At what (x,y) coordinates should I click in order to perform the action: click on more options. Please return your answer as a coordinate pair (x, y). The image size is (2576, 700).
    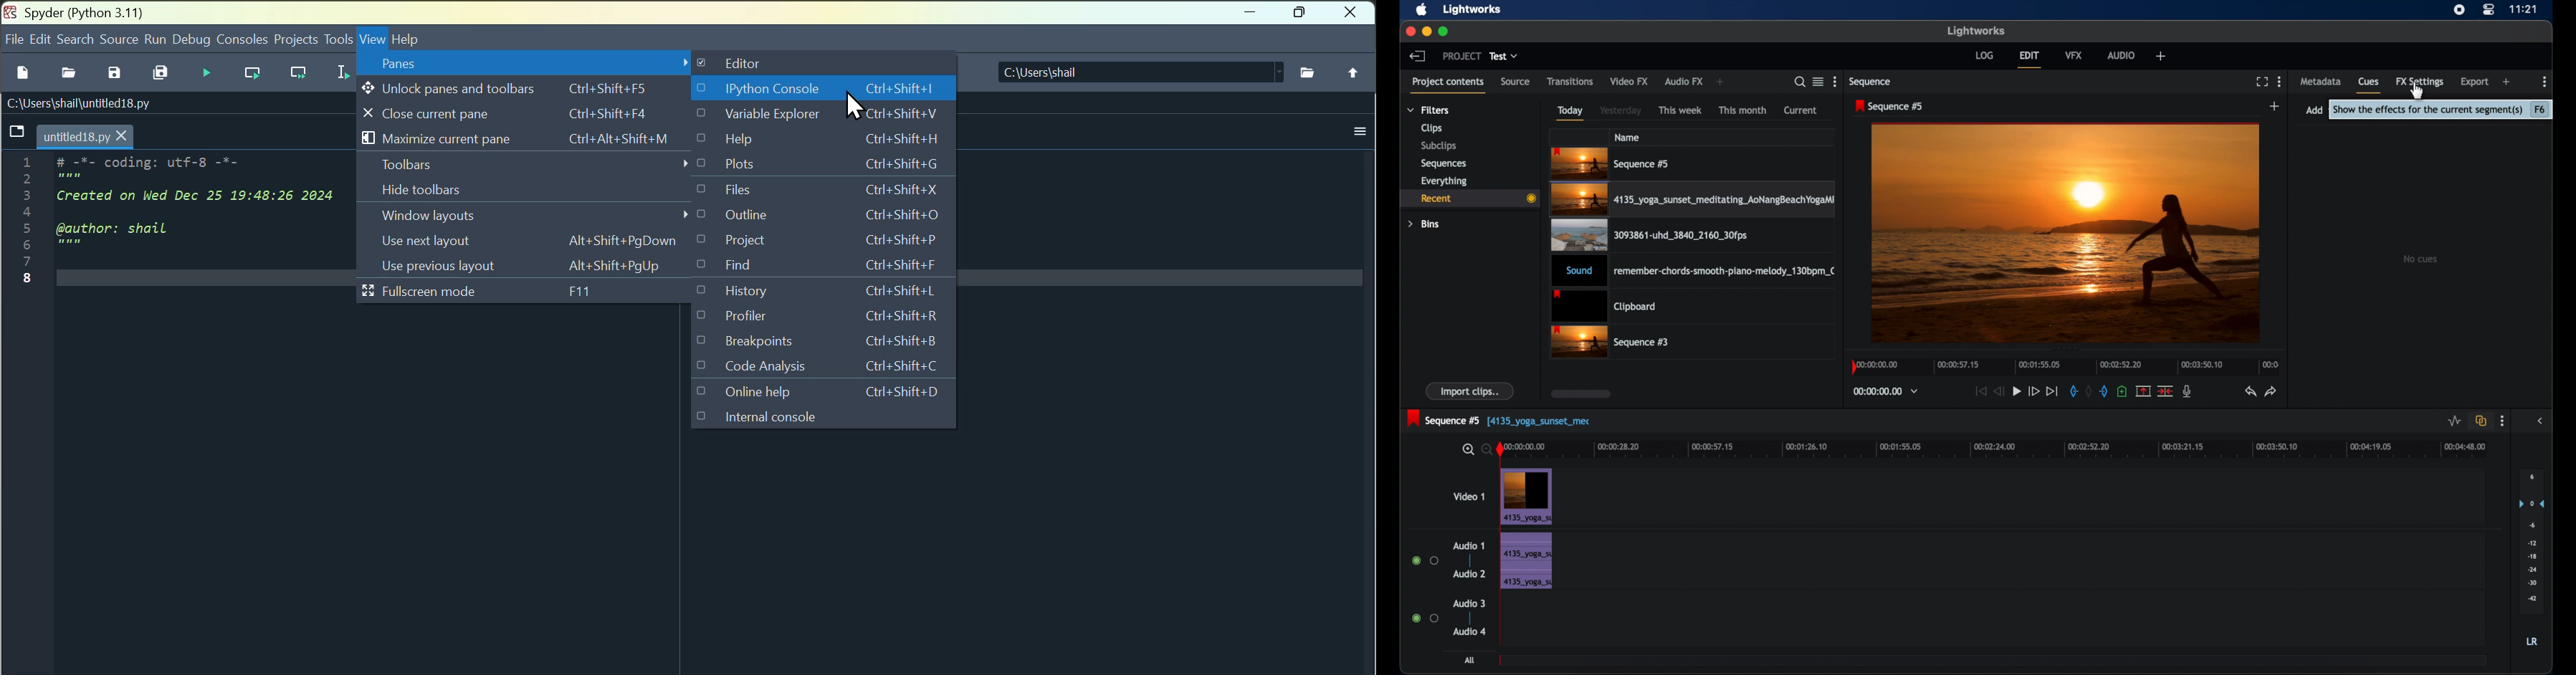
    Looking at the image, I should click on (2502, 421).